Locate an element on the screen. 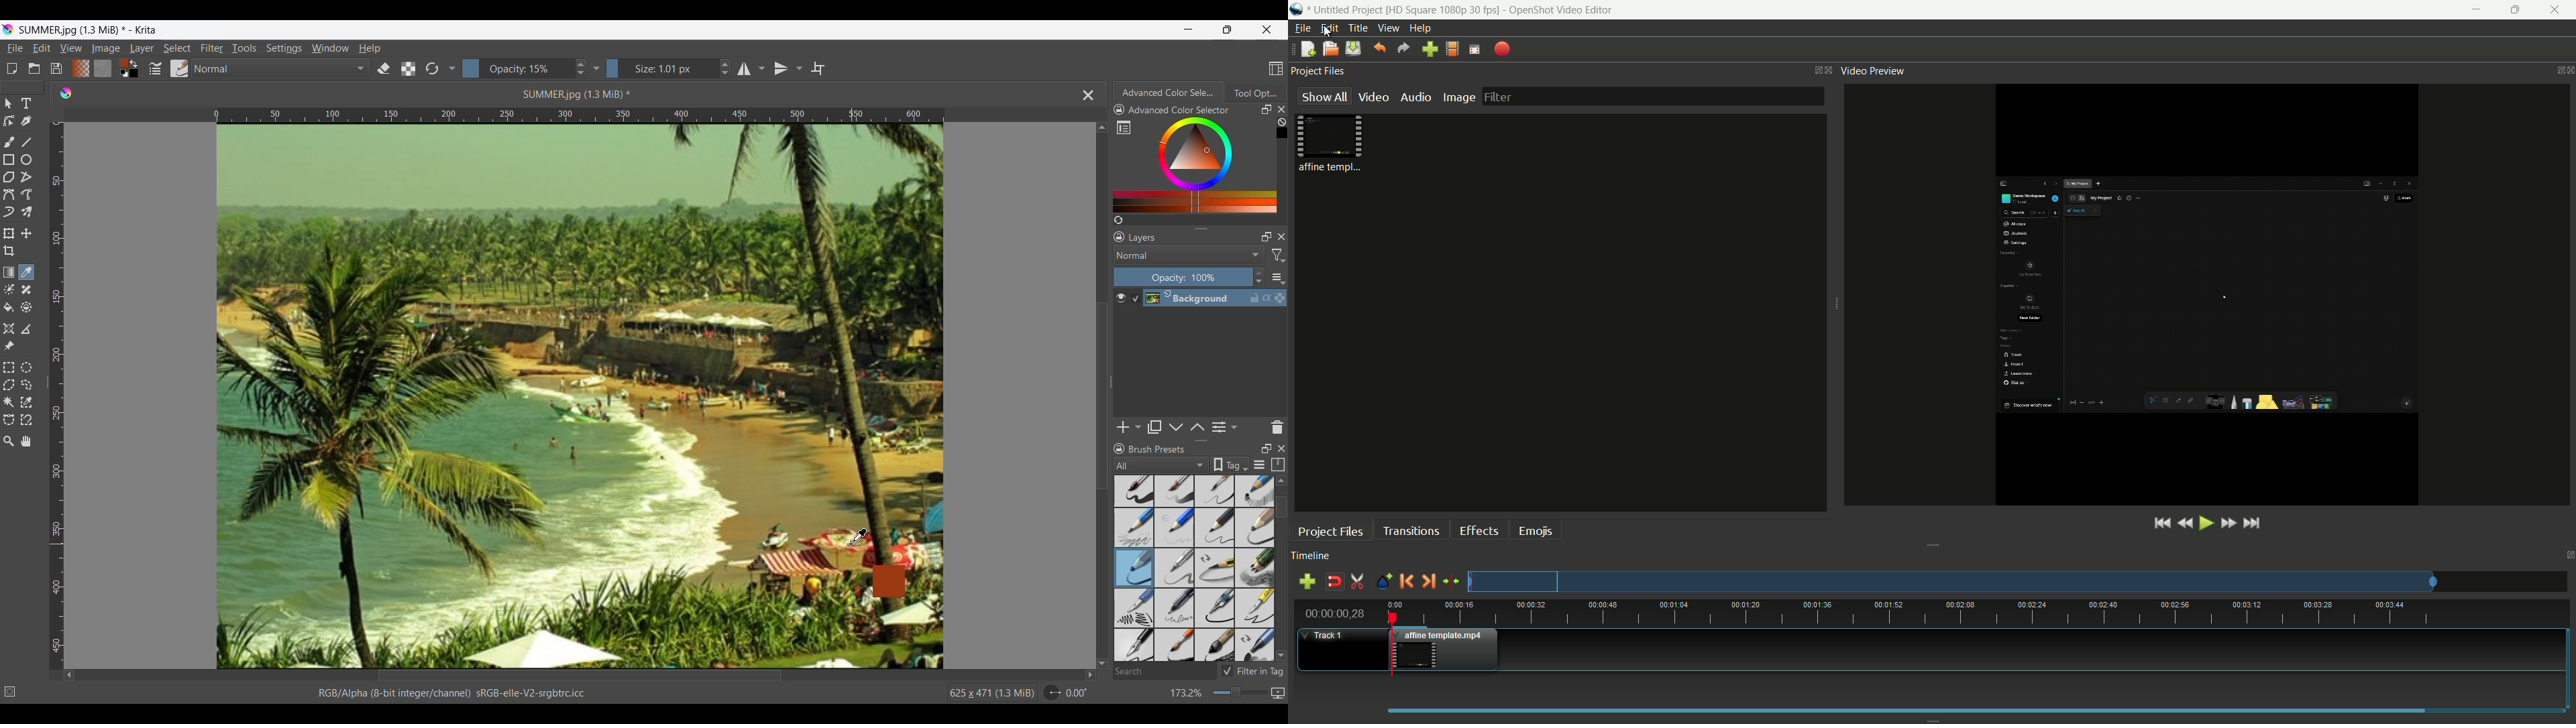 This screenshot has height=728, width=2576. Vertical mirror tool settings is located at coordinates (799, 68).